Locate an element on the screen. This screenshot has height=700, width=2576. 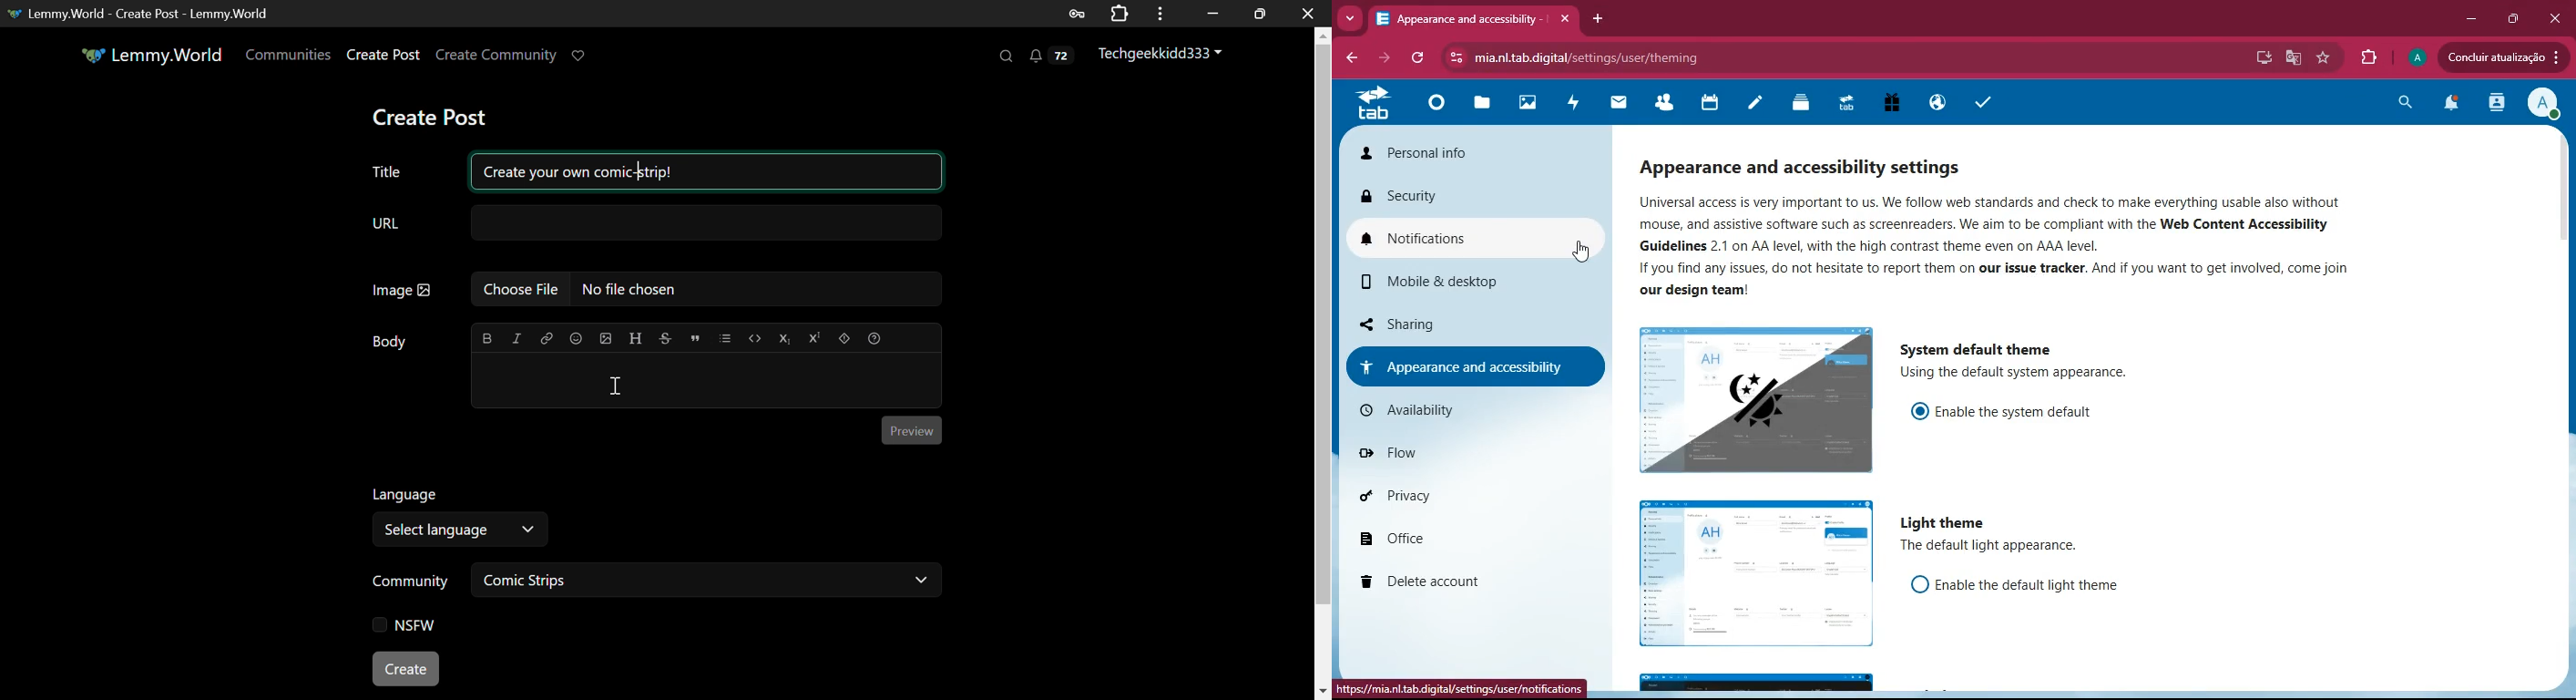
Insert Image is located at coordinates (605, 338).